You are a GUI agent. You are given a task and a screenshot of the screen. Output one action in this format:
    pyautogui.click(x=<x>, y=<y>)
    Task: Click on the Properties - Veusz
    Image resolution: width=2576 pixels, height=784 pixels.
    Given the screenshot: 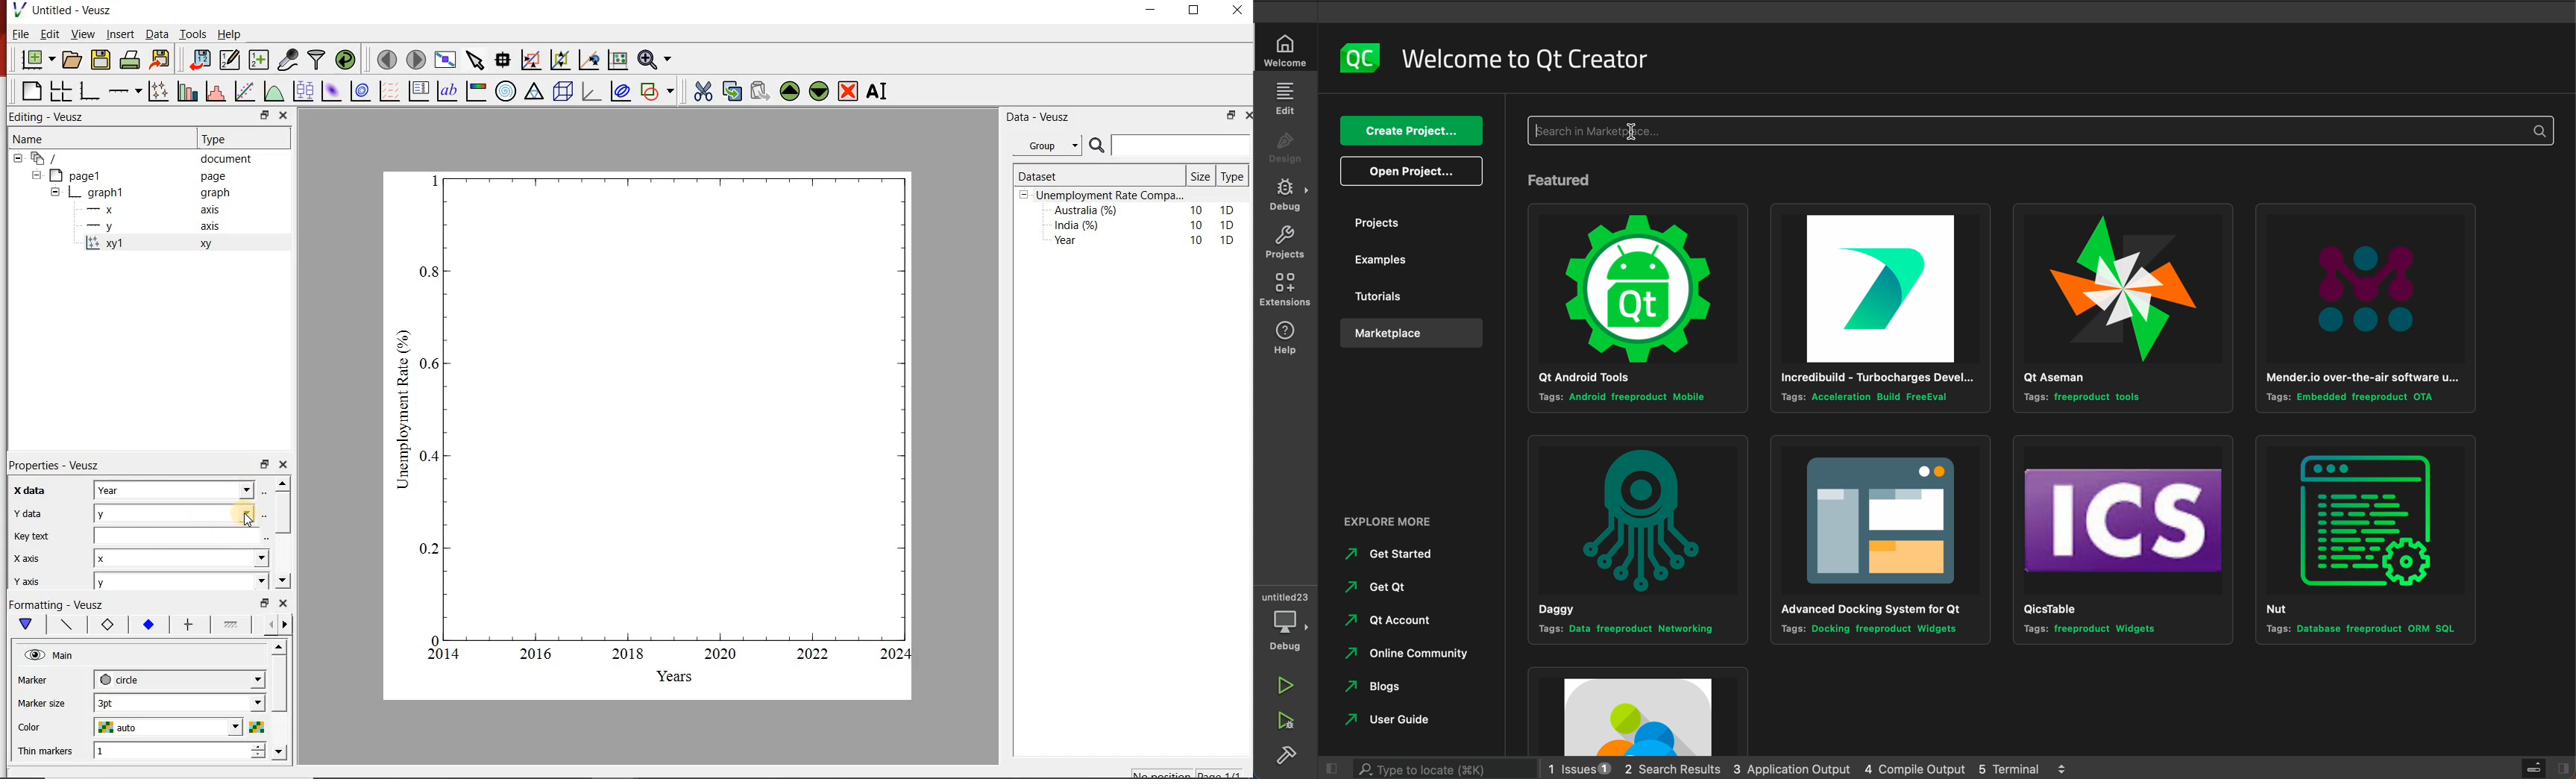 What is the action you would take?
    pyautogui.click(x=57, y=466)
    